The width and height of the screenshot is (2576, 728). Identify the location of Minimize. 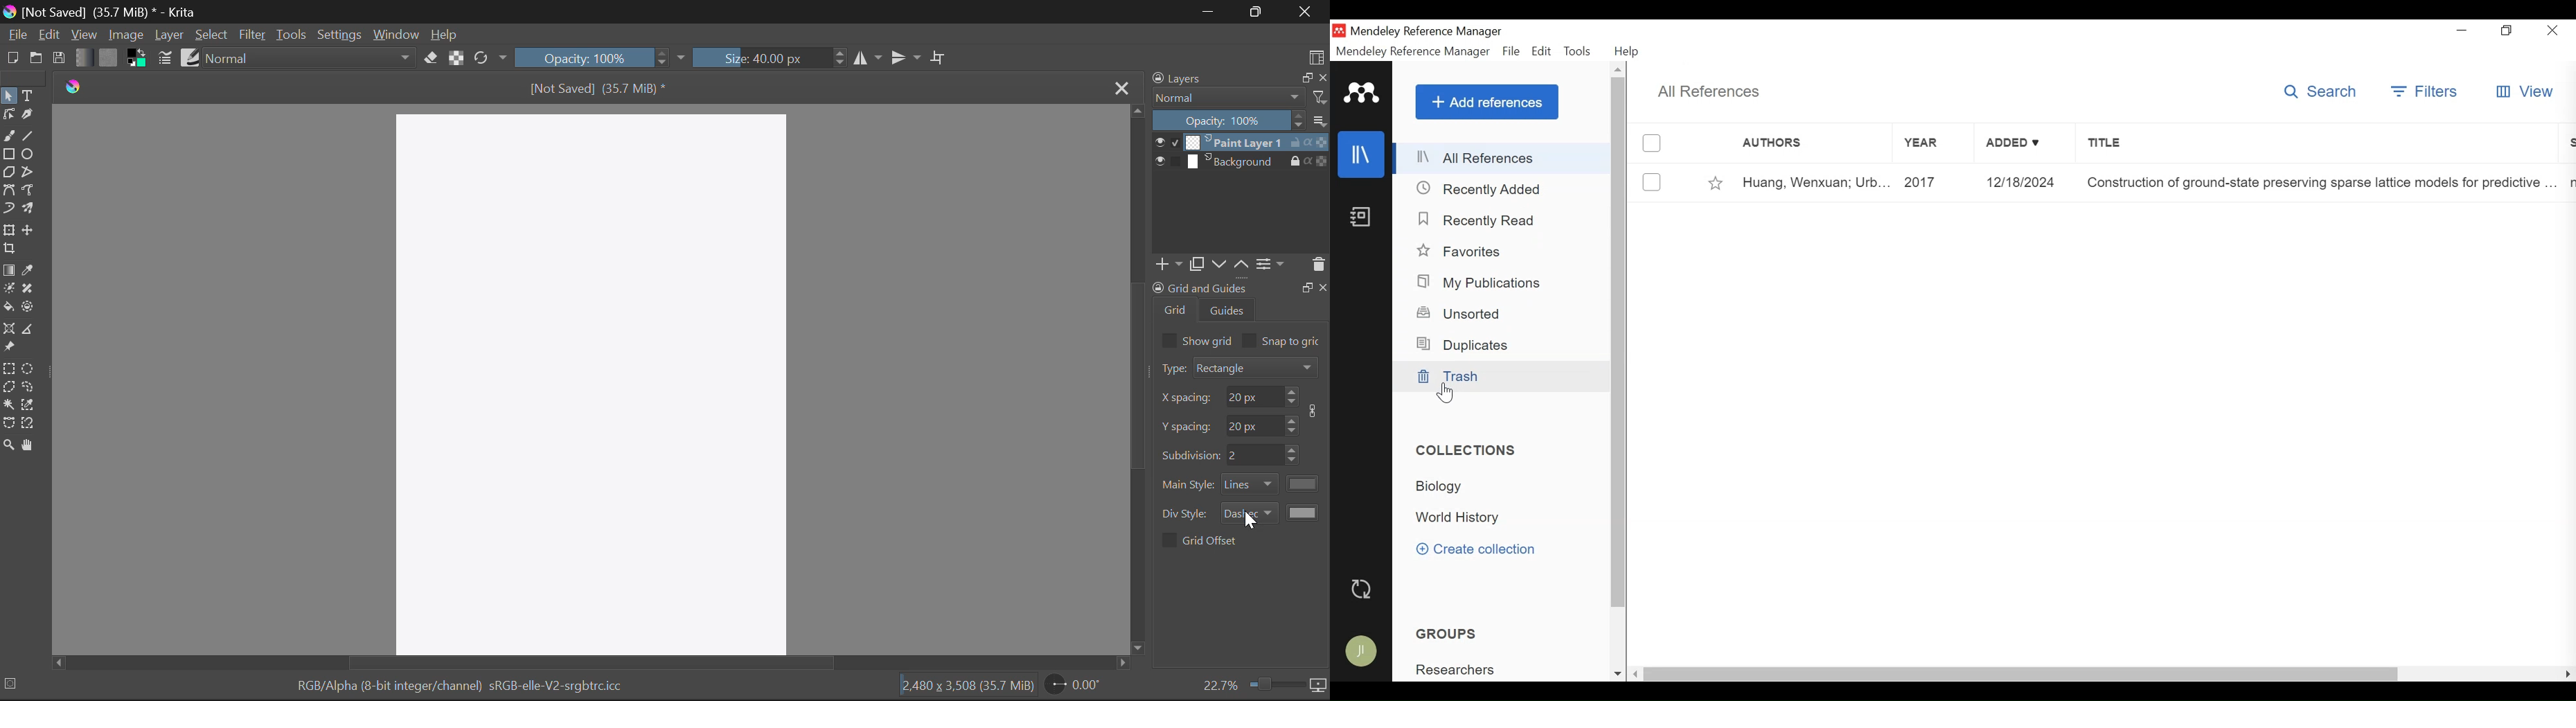
(1261, 12).